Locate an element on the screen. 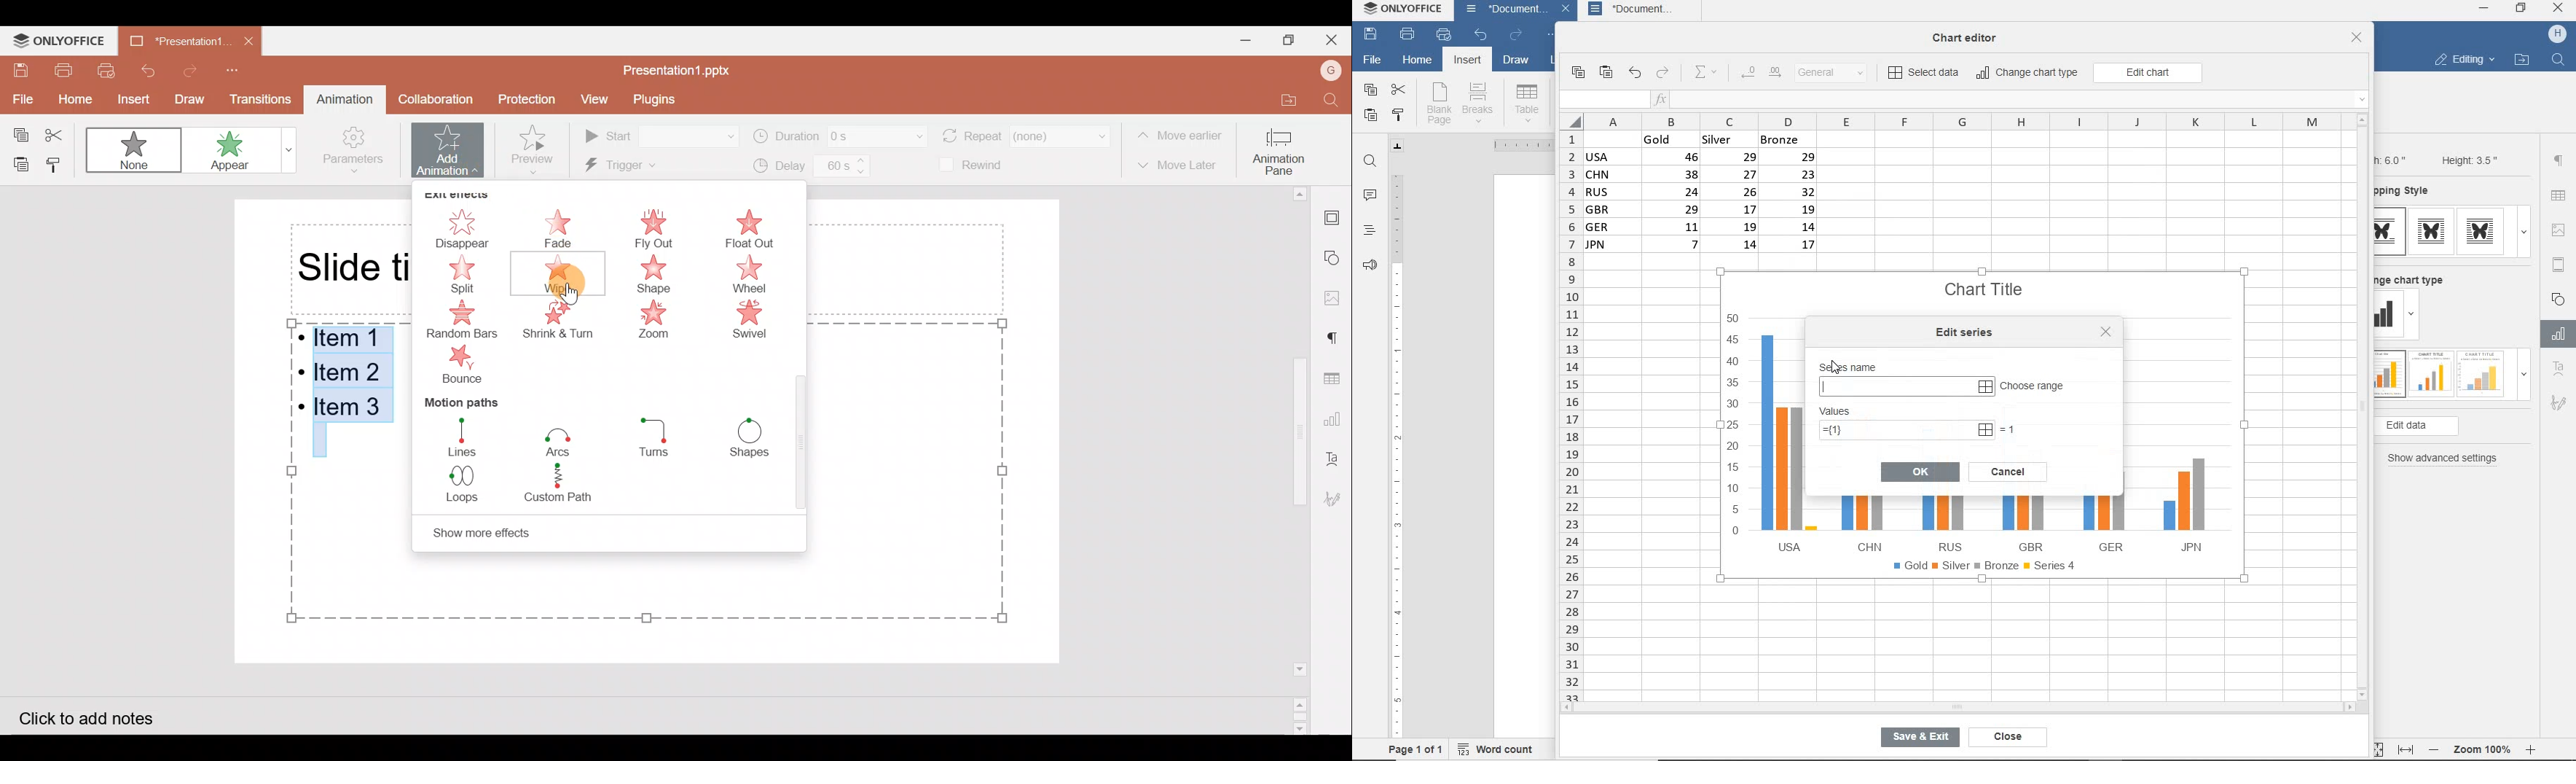 Image resolution: width=2576 pixels, height=784 pixels. quick print is located at coordinates (1442, 35).